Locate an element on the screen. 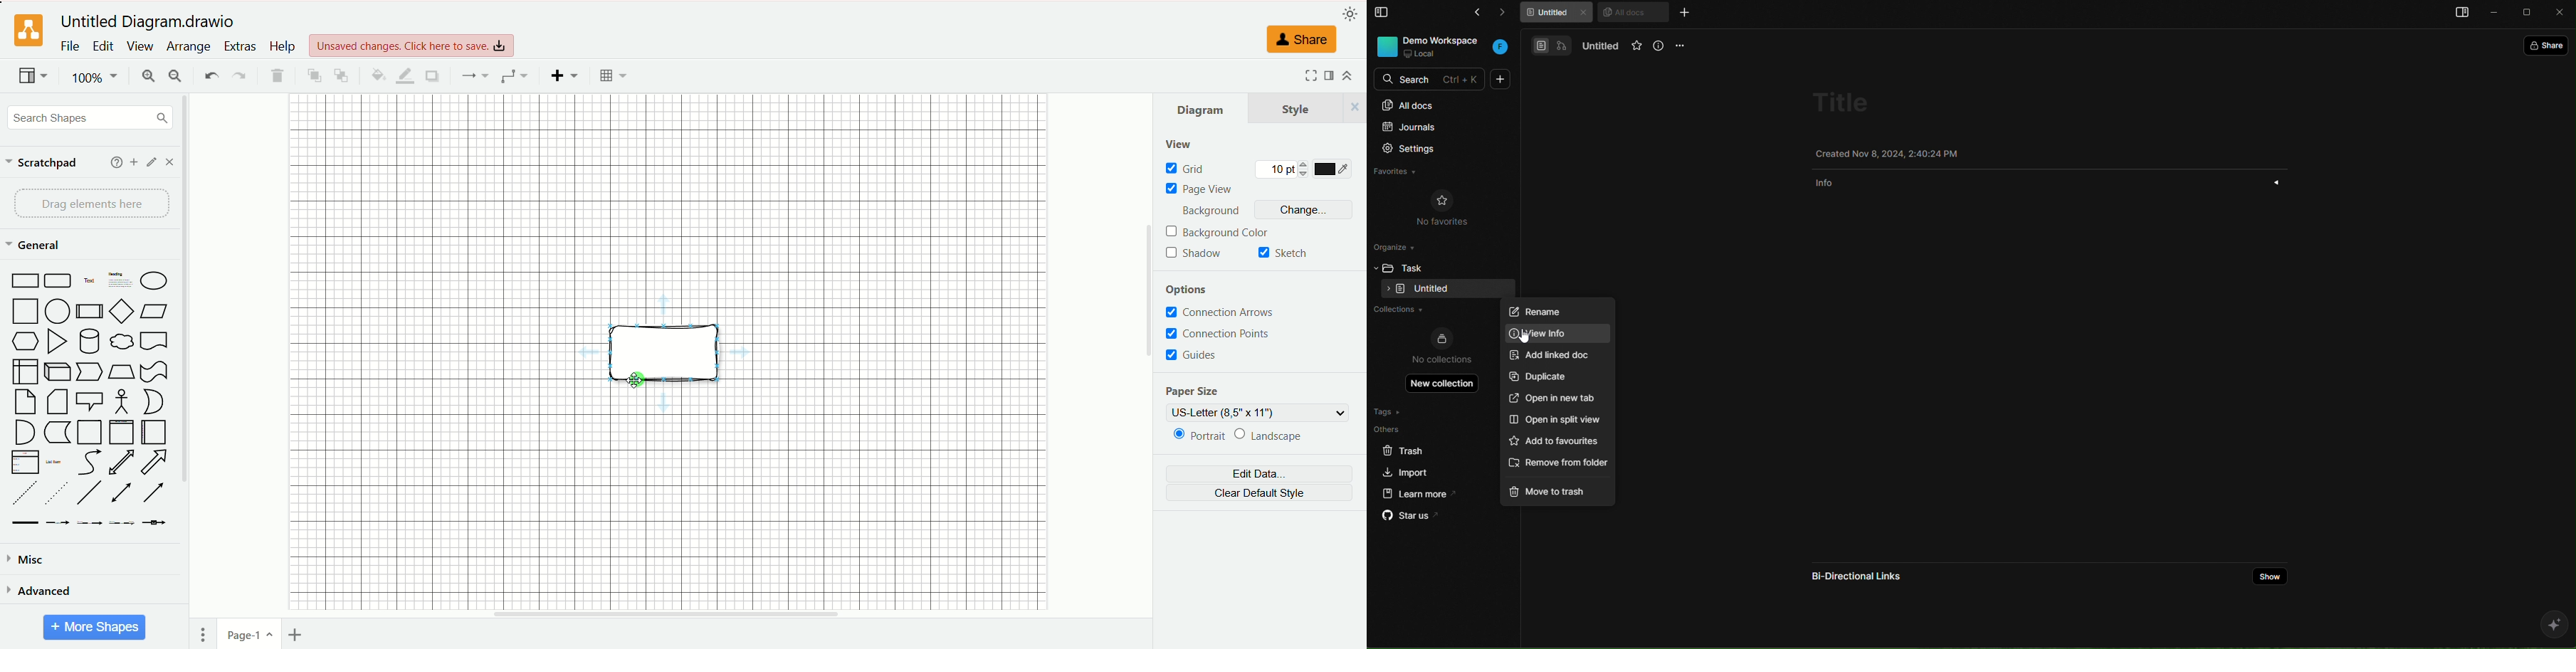 The width and height of the screenshot is (2576, 672). undo is located at coordinates (210, 74).